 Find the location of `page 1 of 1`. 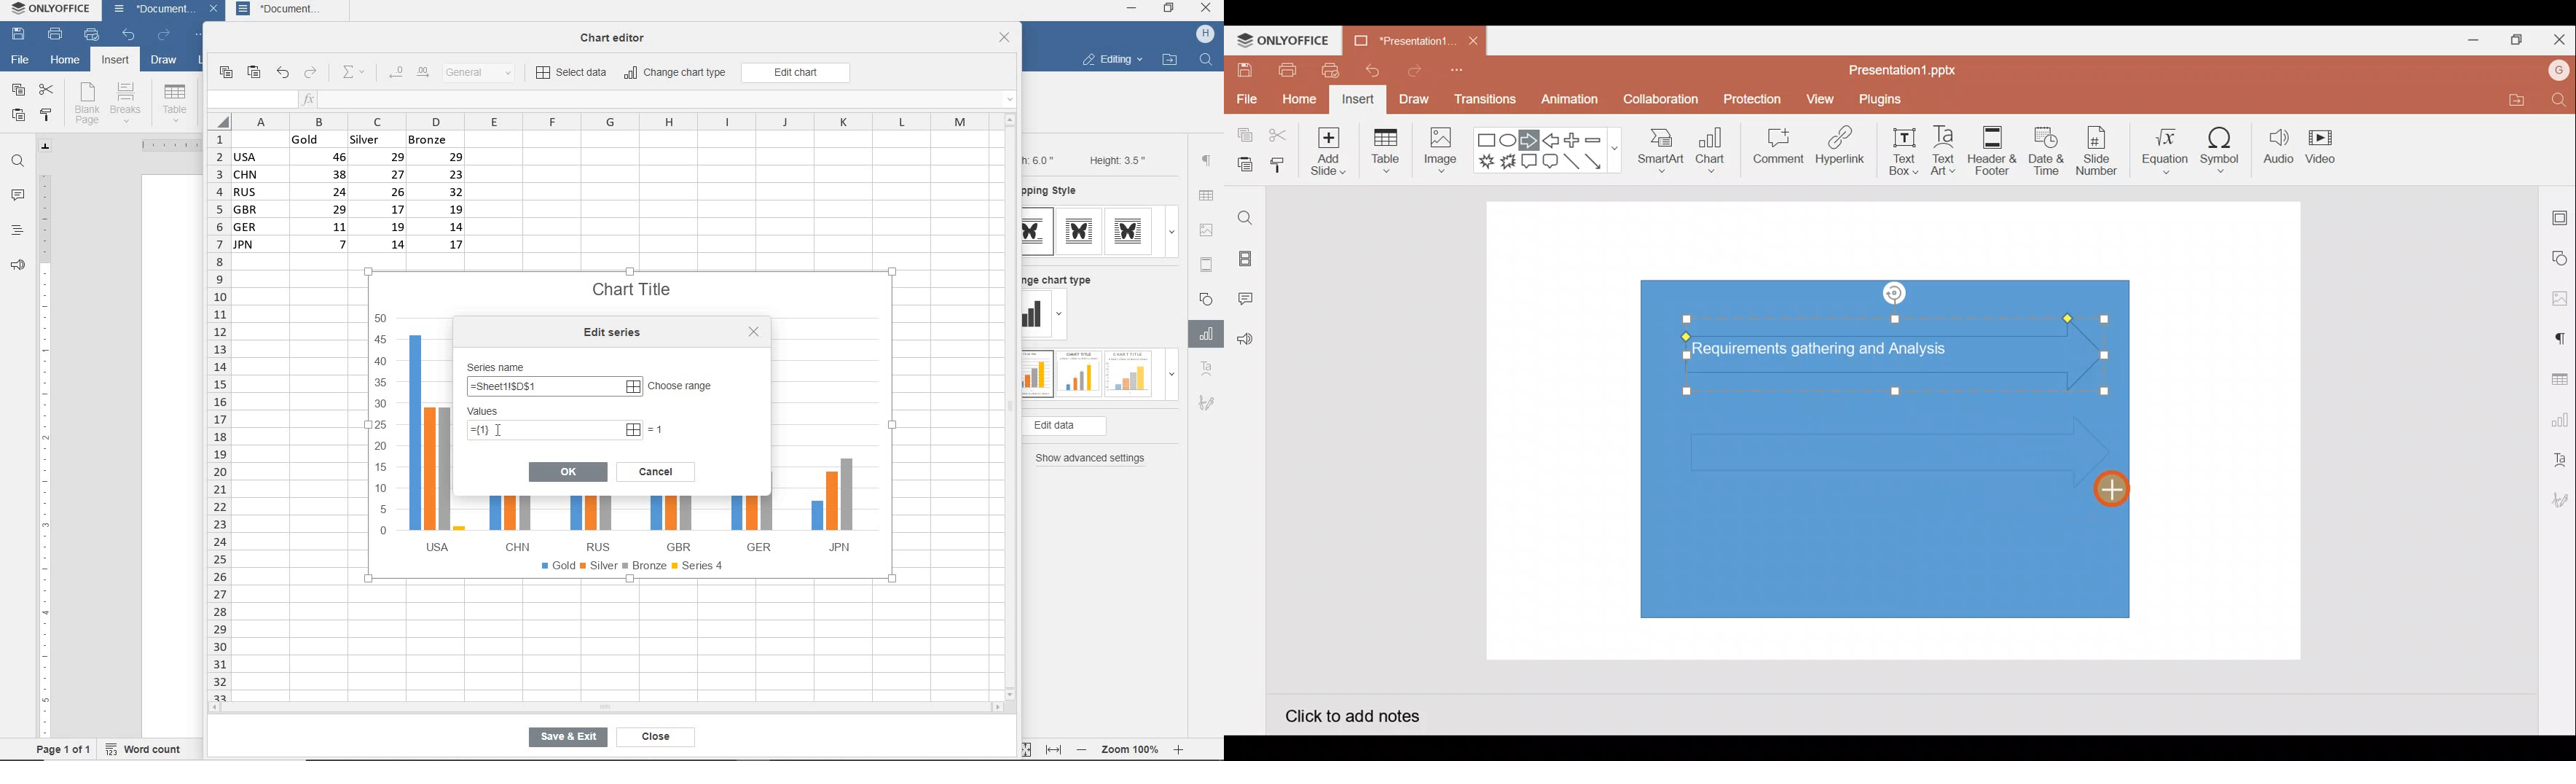

page 1 of 1 is located at coordinates (64, 749).